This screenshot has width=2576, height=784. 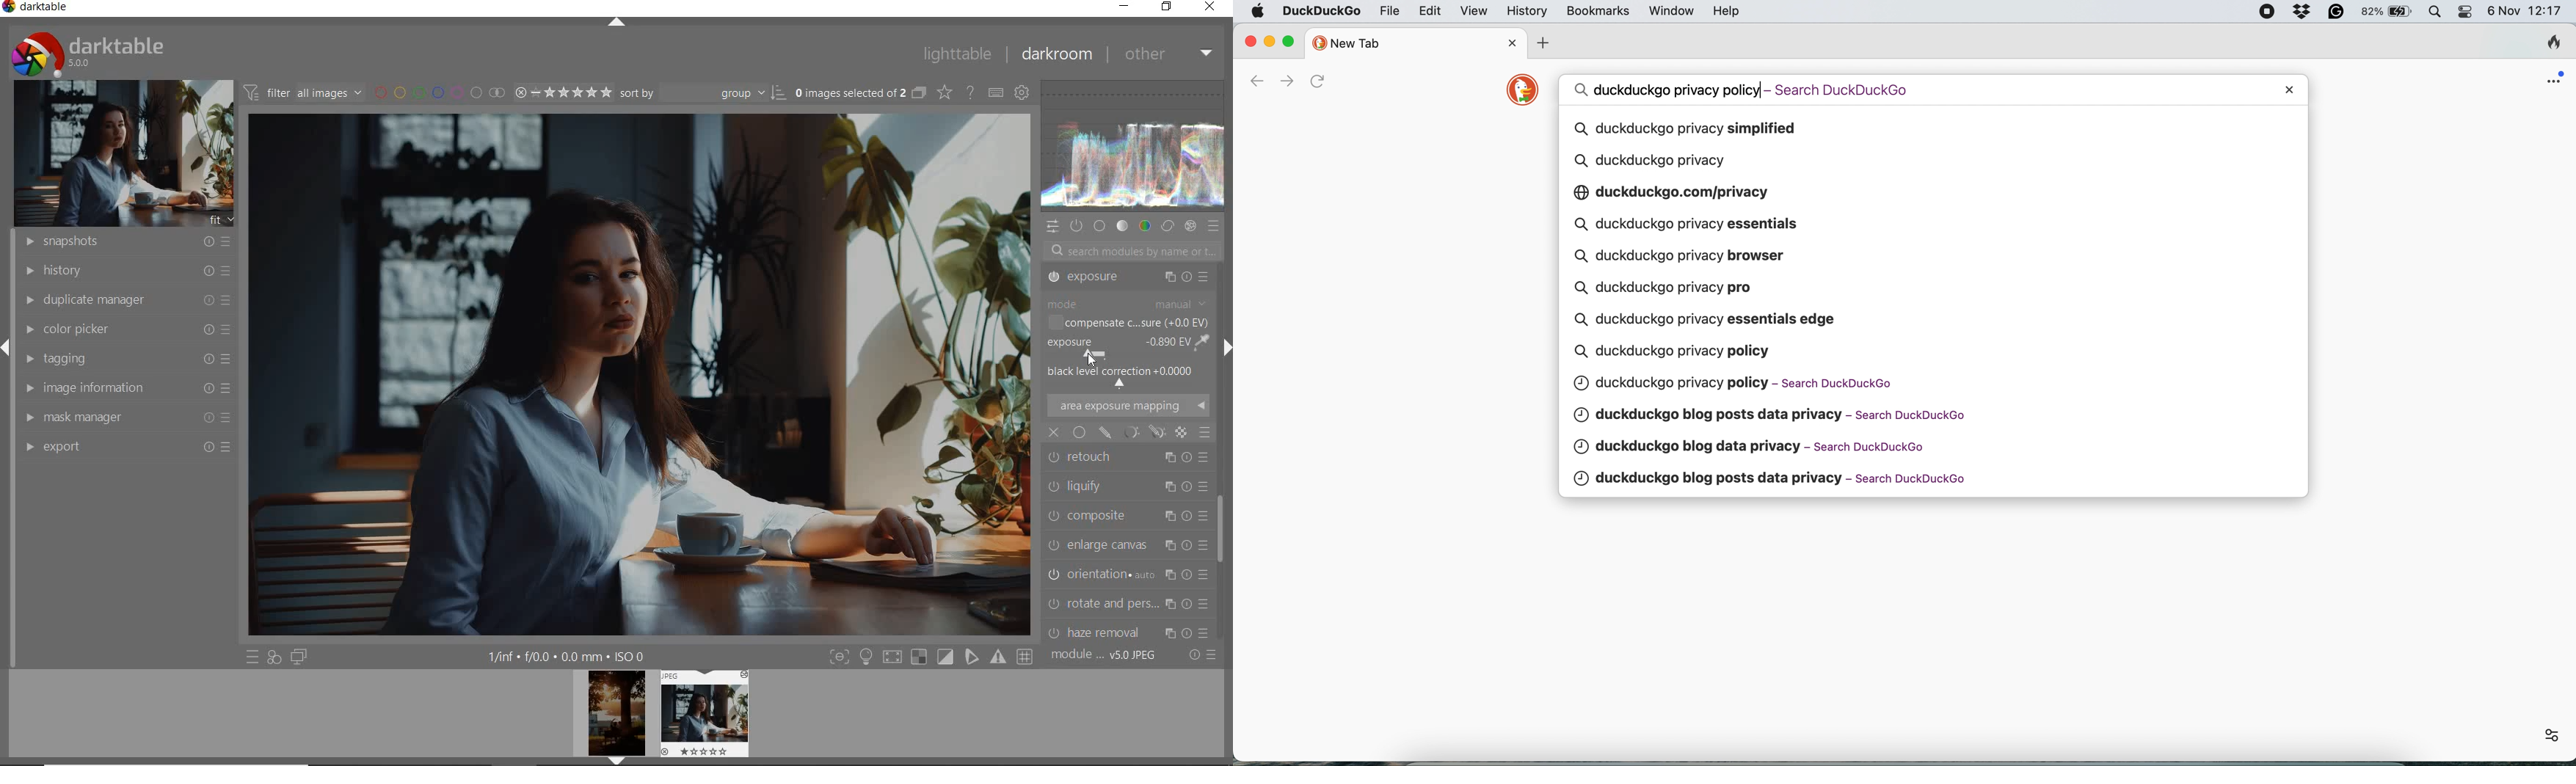 What do you see at coordinates (274, 657) in the screenshot?
I see `QUICK ACCESS FOR APPLYING ANY OF YOUR STYLES` at bounding box center [274, 657].